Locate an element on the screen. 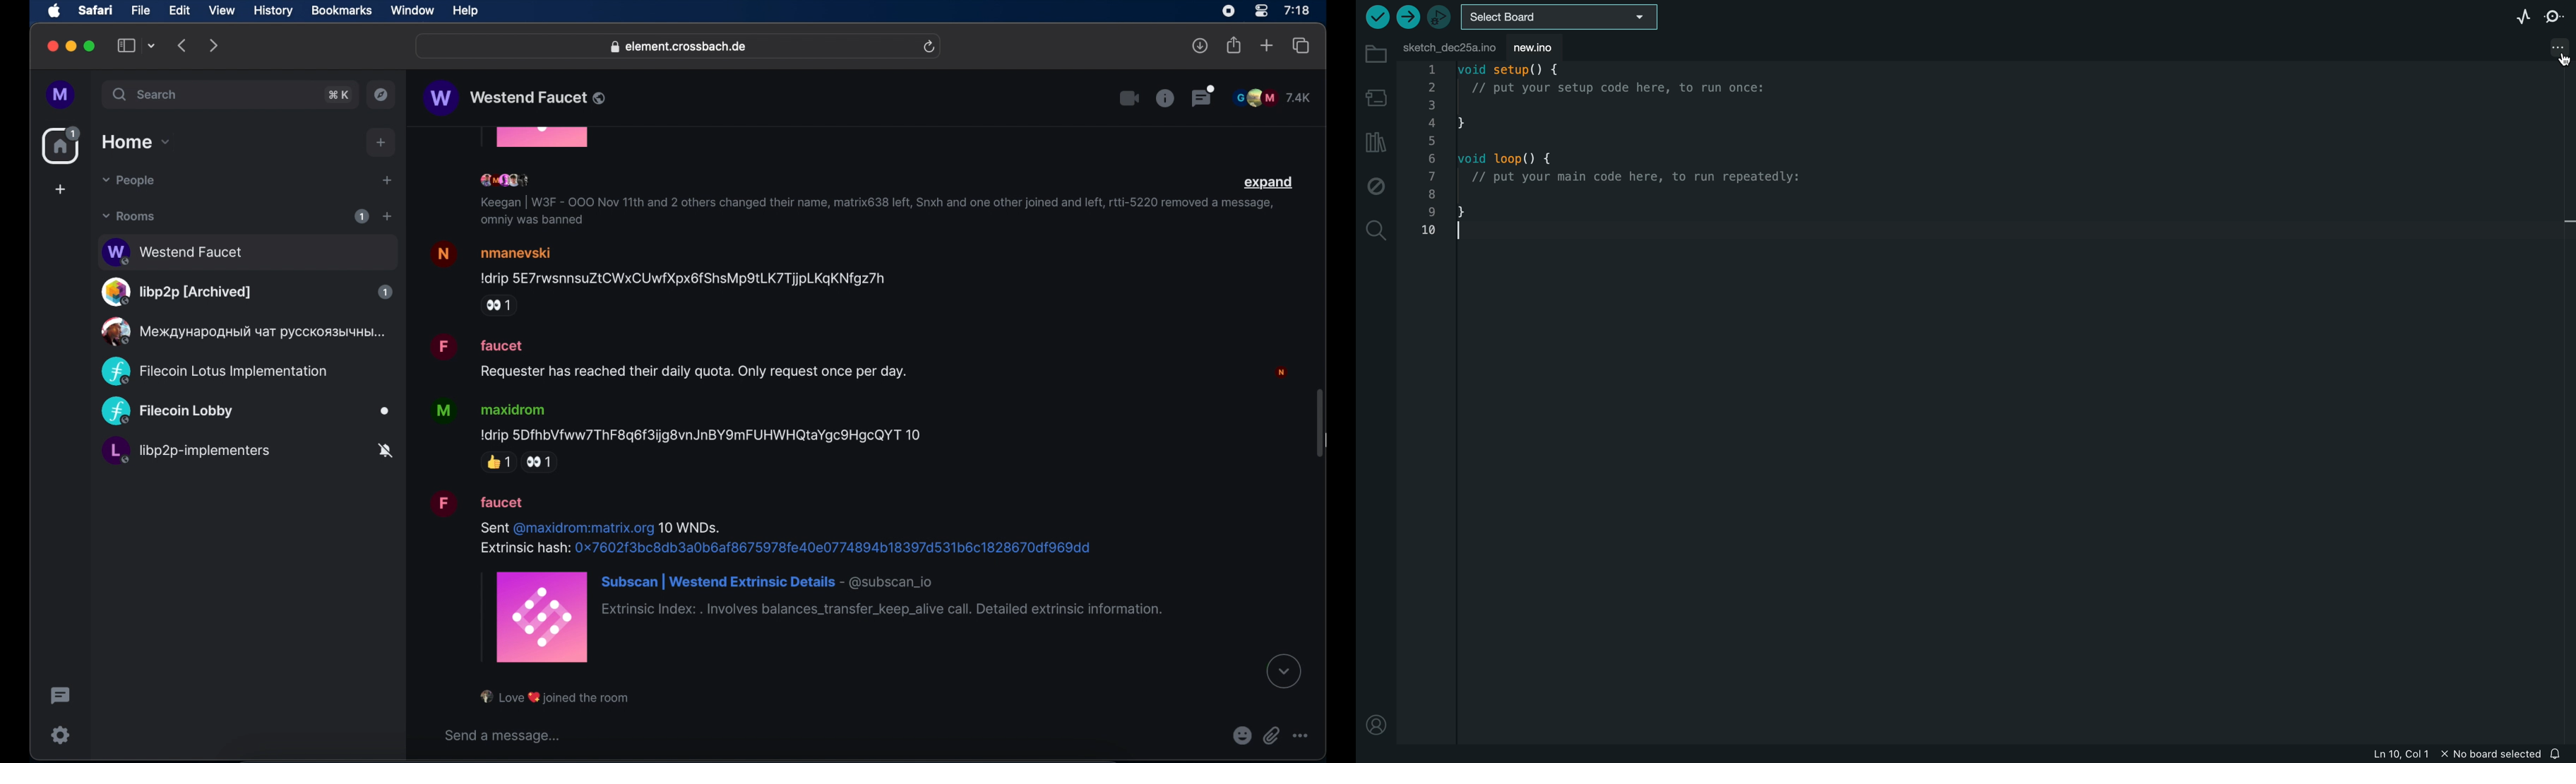 The height and width of the screenshot is (784, 2576). obscured cursor is located at coordinates (1328, 441).